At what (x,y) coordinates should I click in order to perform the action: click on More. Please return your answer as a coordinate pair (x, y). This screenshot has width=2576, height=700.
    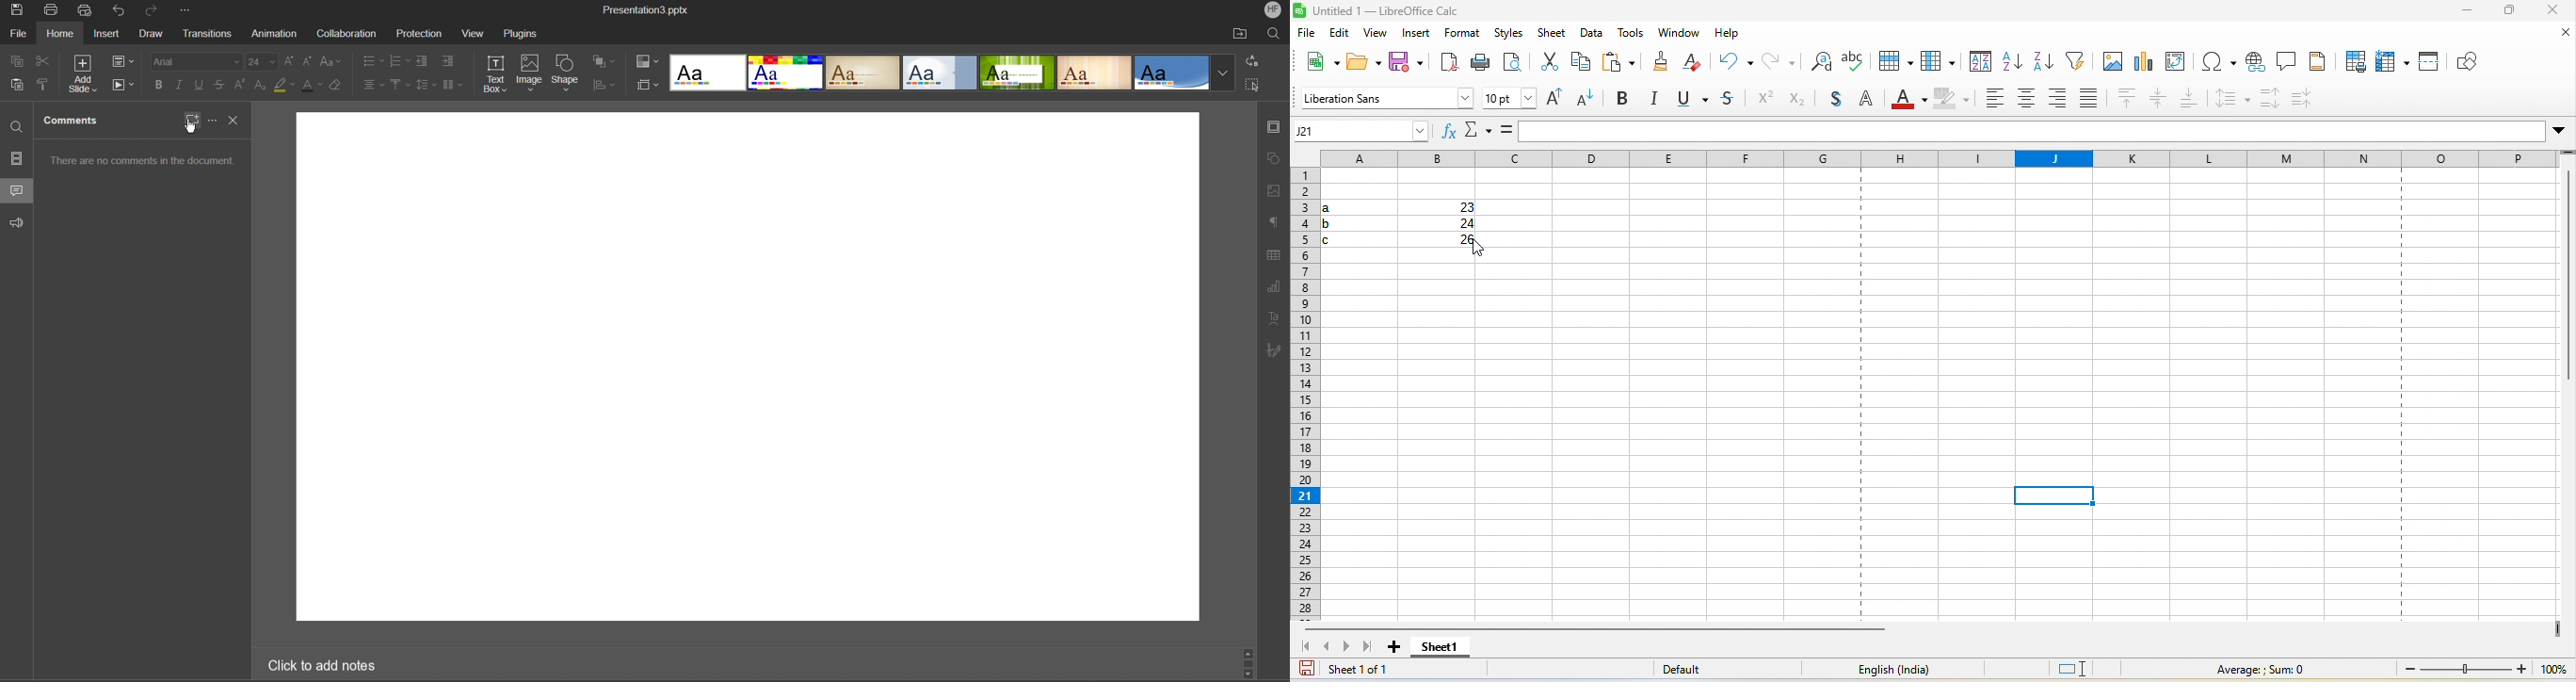
    Looking at the image, I should click on (184, 11).